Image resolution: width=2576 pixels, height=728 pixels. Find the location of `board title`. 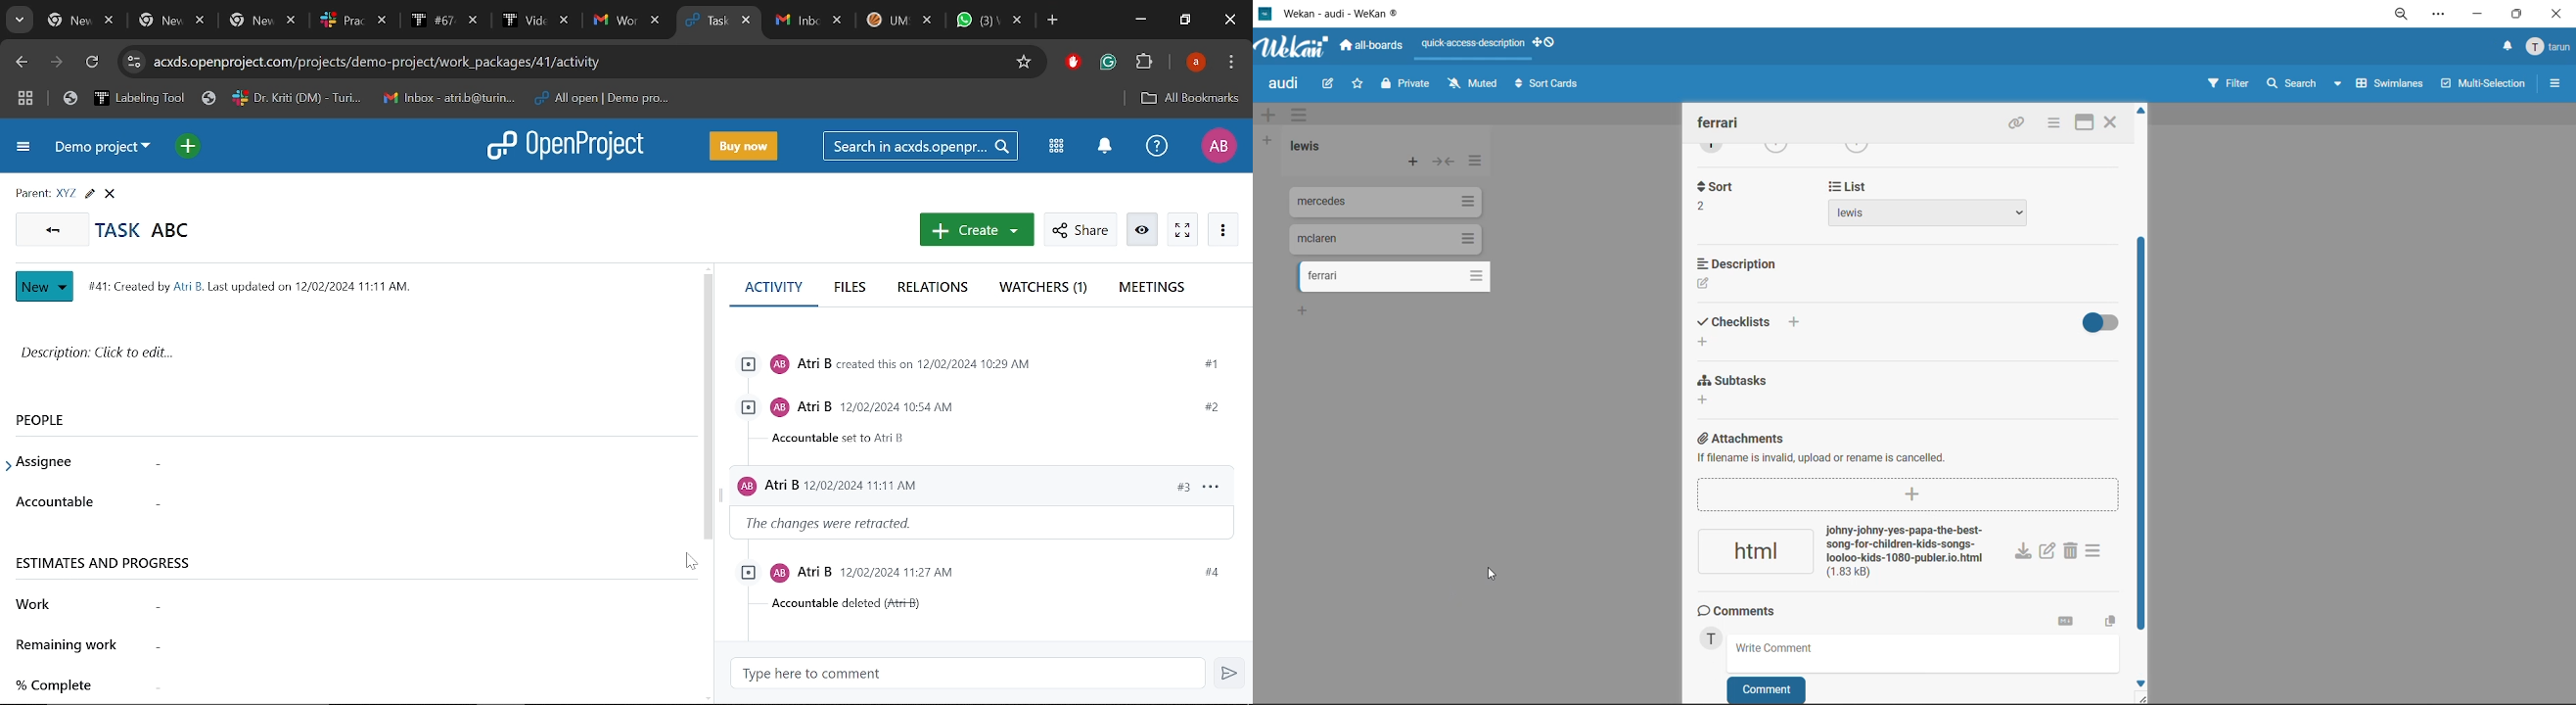

board title is located at coordinates (1281, 83).